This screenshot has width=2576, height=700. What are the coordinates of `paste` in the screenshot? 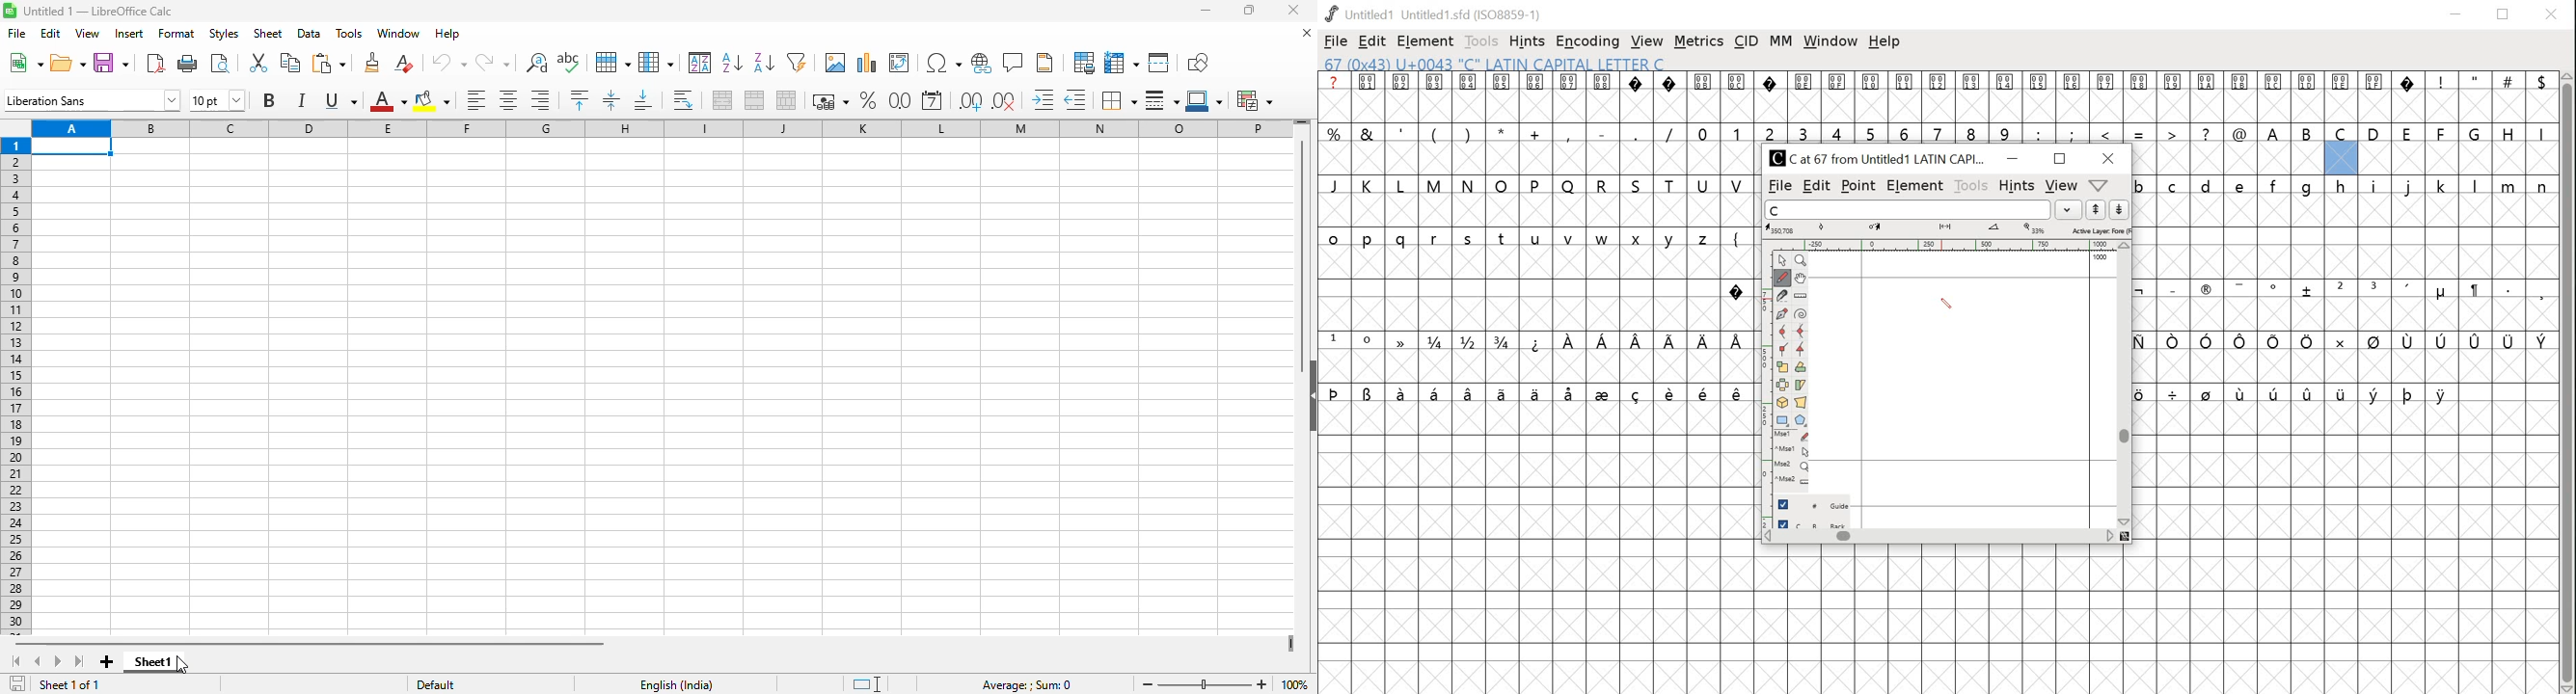 It's located at (330, 63).